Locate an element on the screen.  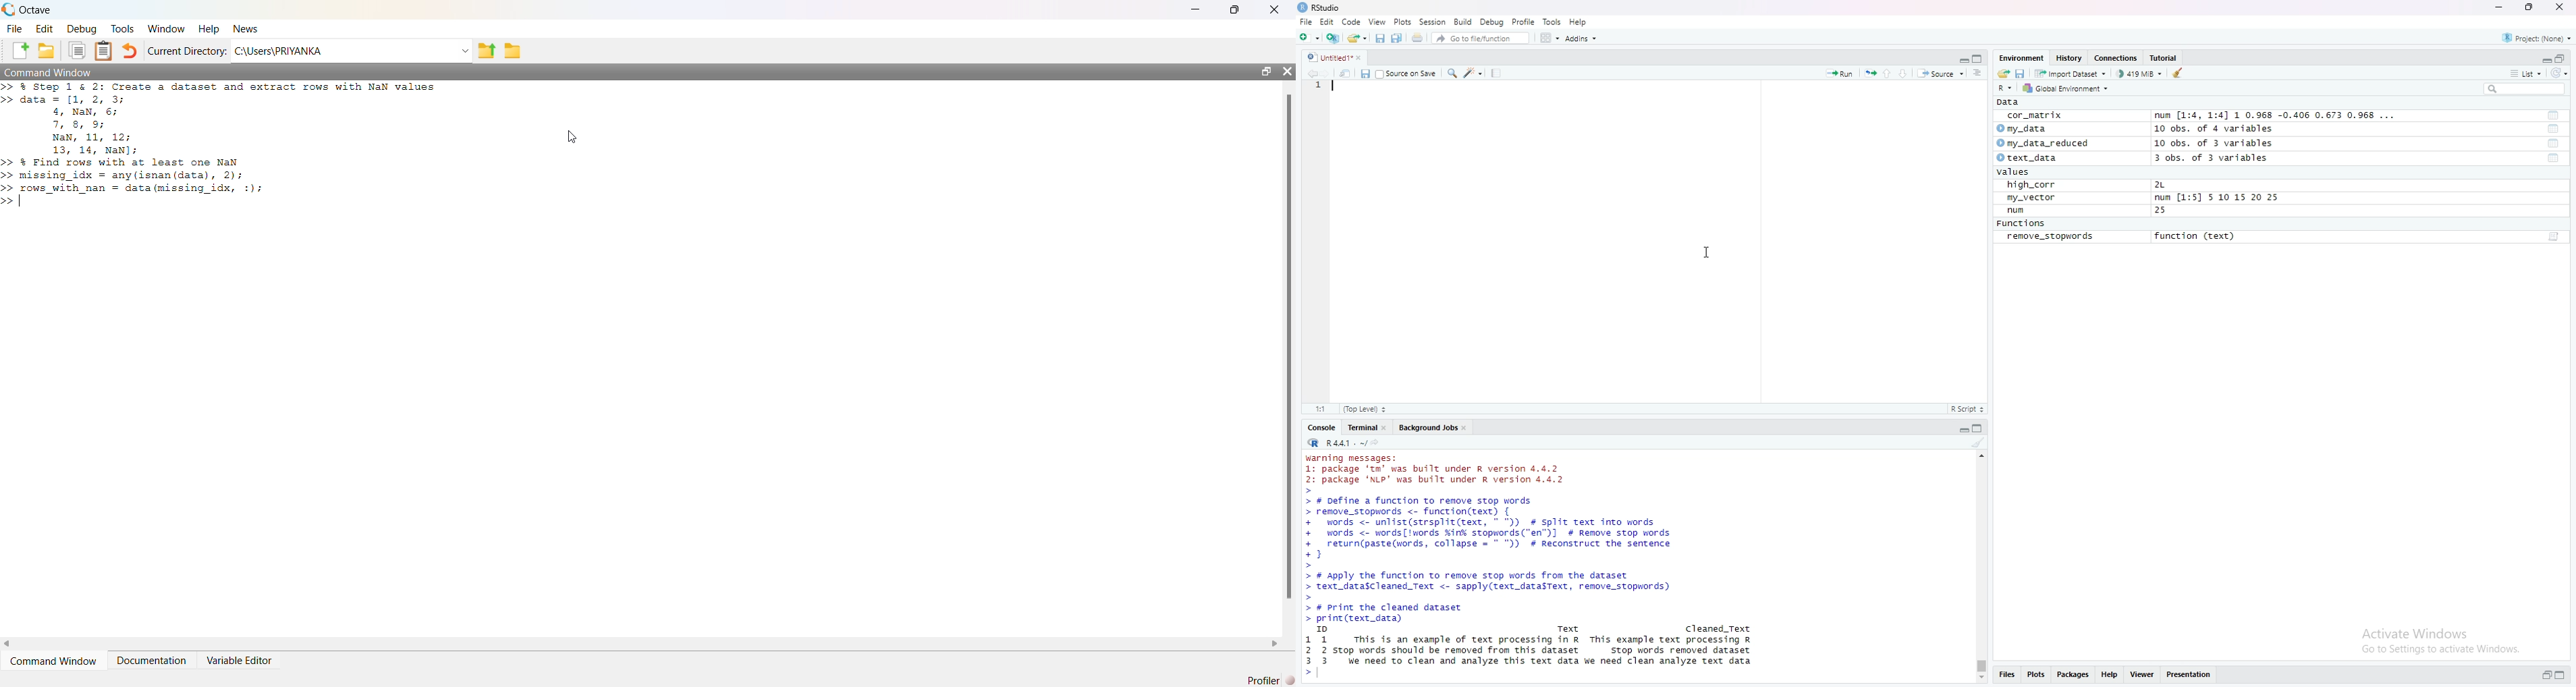
View is located at coordinates (1377, 21).